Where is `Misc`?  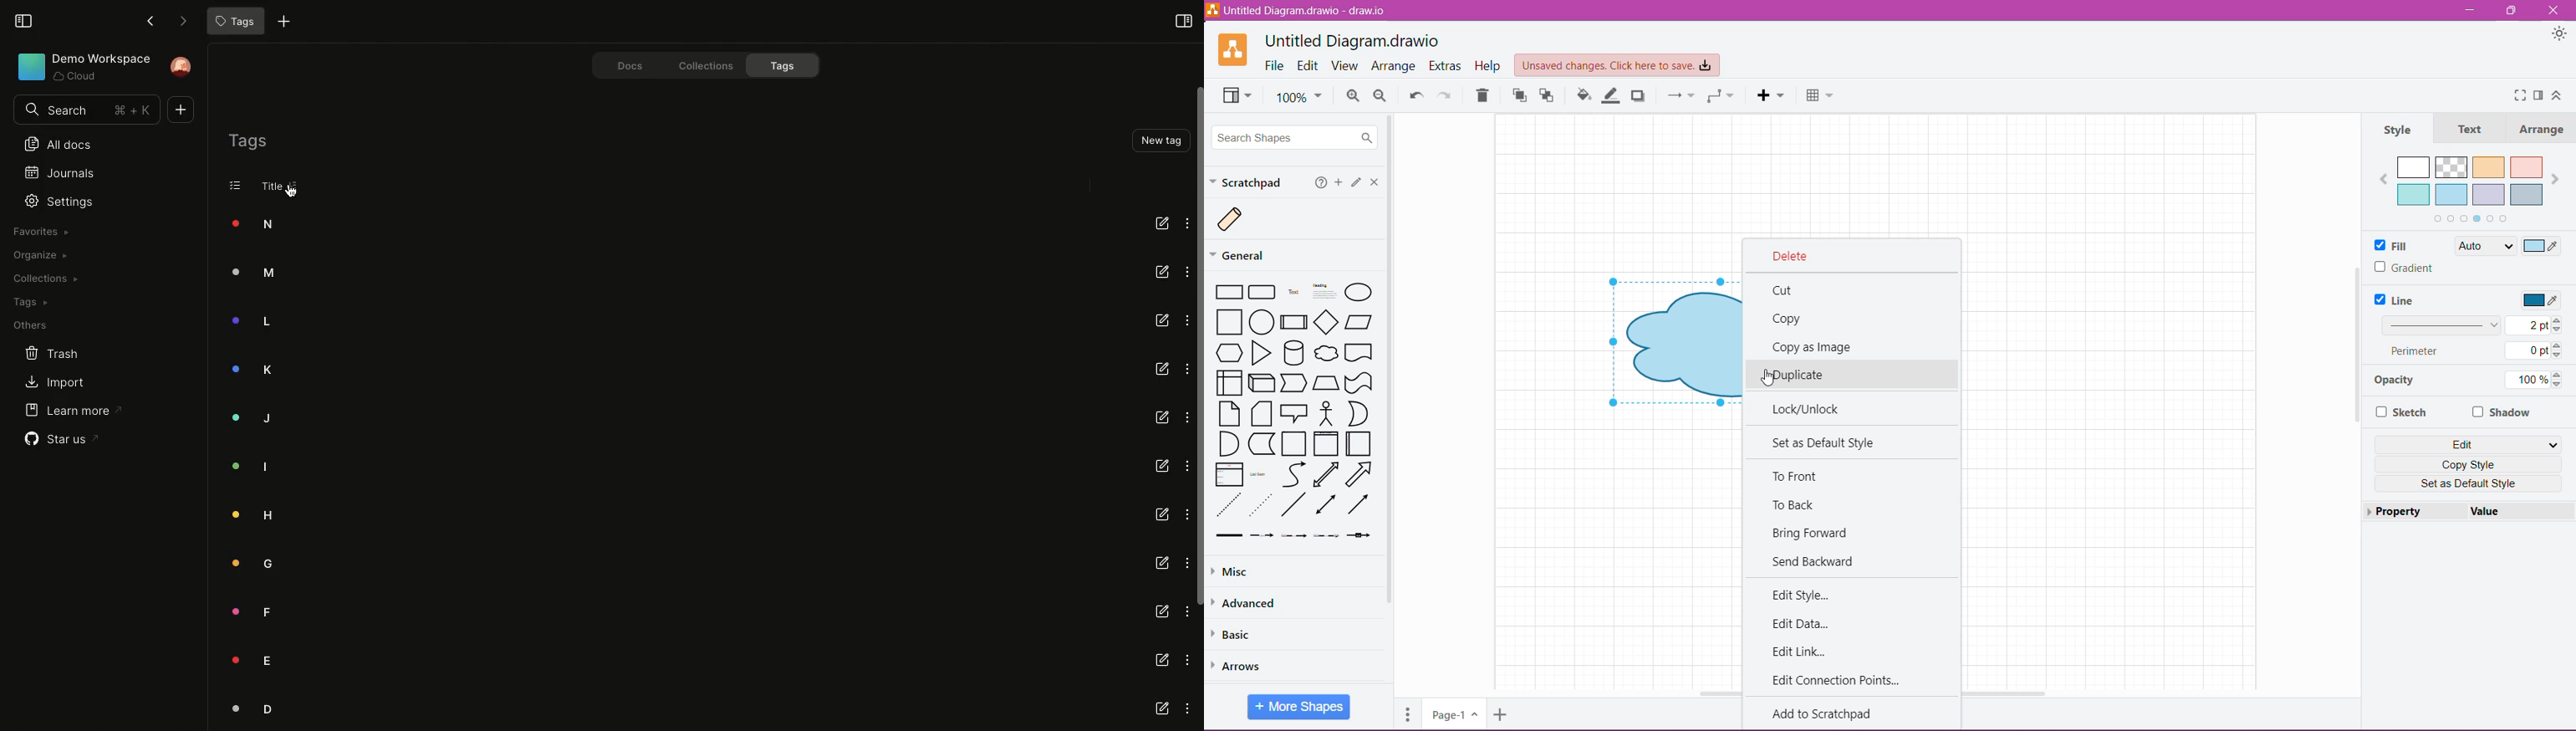 Misc is located at coordinates (1233, 572).